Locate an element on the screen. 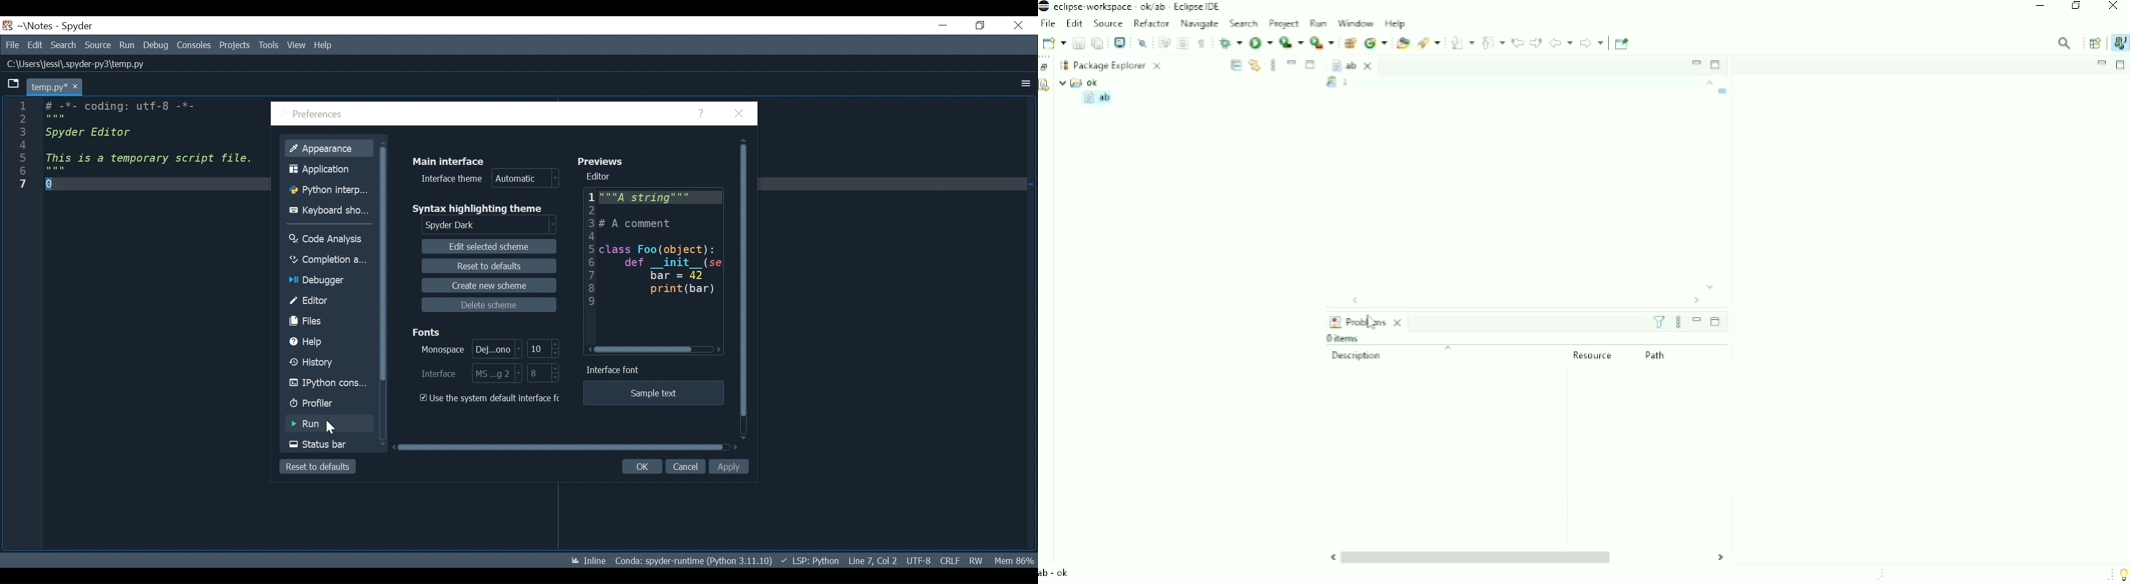 The height and width of the screenshot is (588, 2156). Close is located at coordinates (1018, 24).